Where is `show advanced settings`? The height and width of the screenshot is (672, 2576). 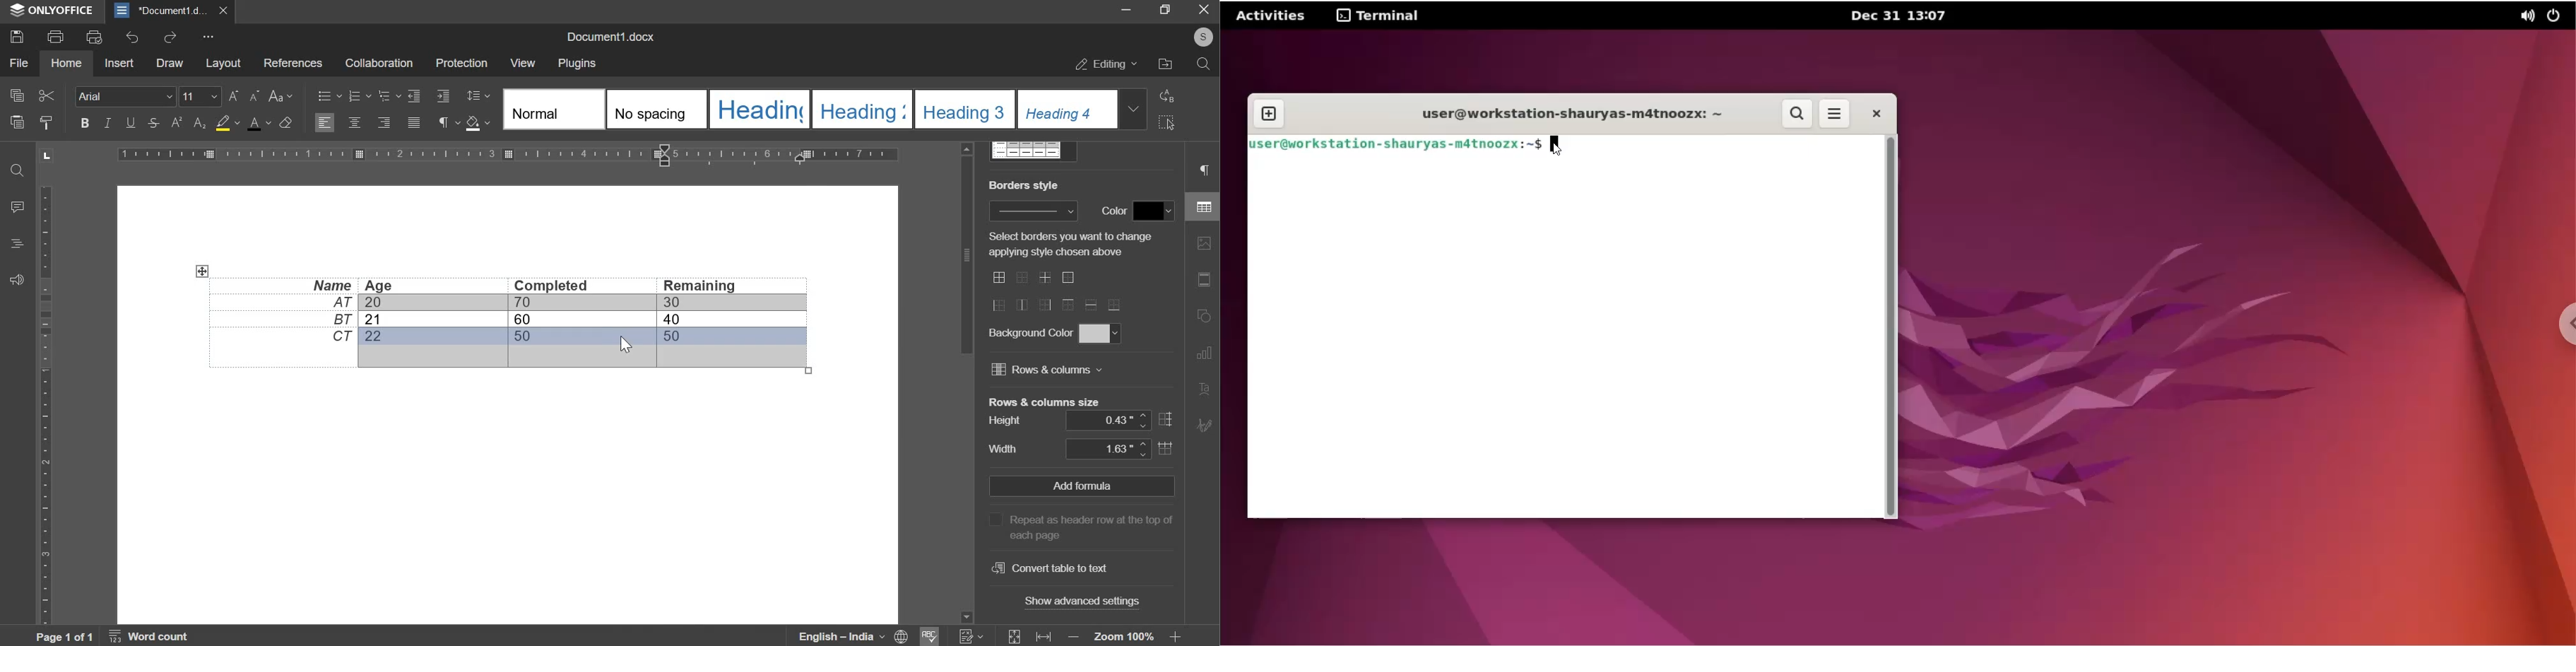 show advanced settings is located at coordinates (1087, 603).